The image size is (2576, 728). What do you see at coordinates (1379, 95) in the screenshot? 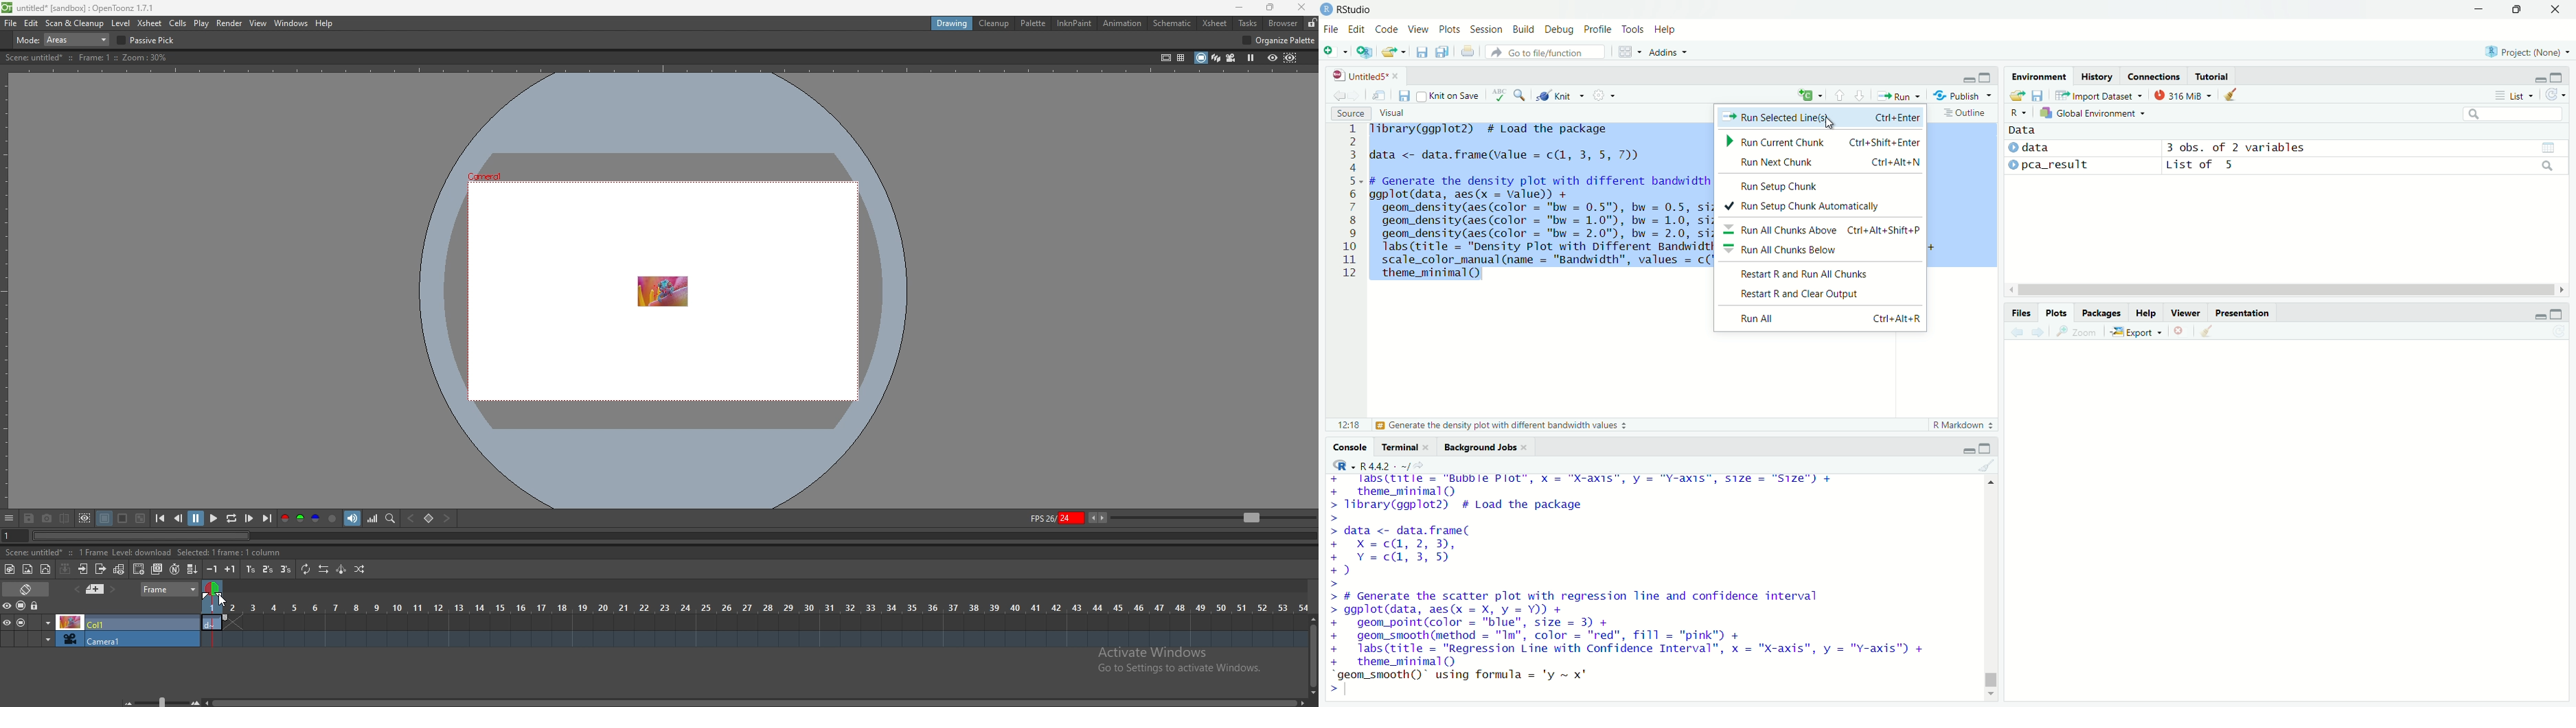
I see `Show in new window` at bounding box center [1379, 95].